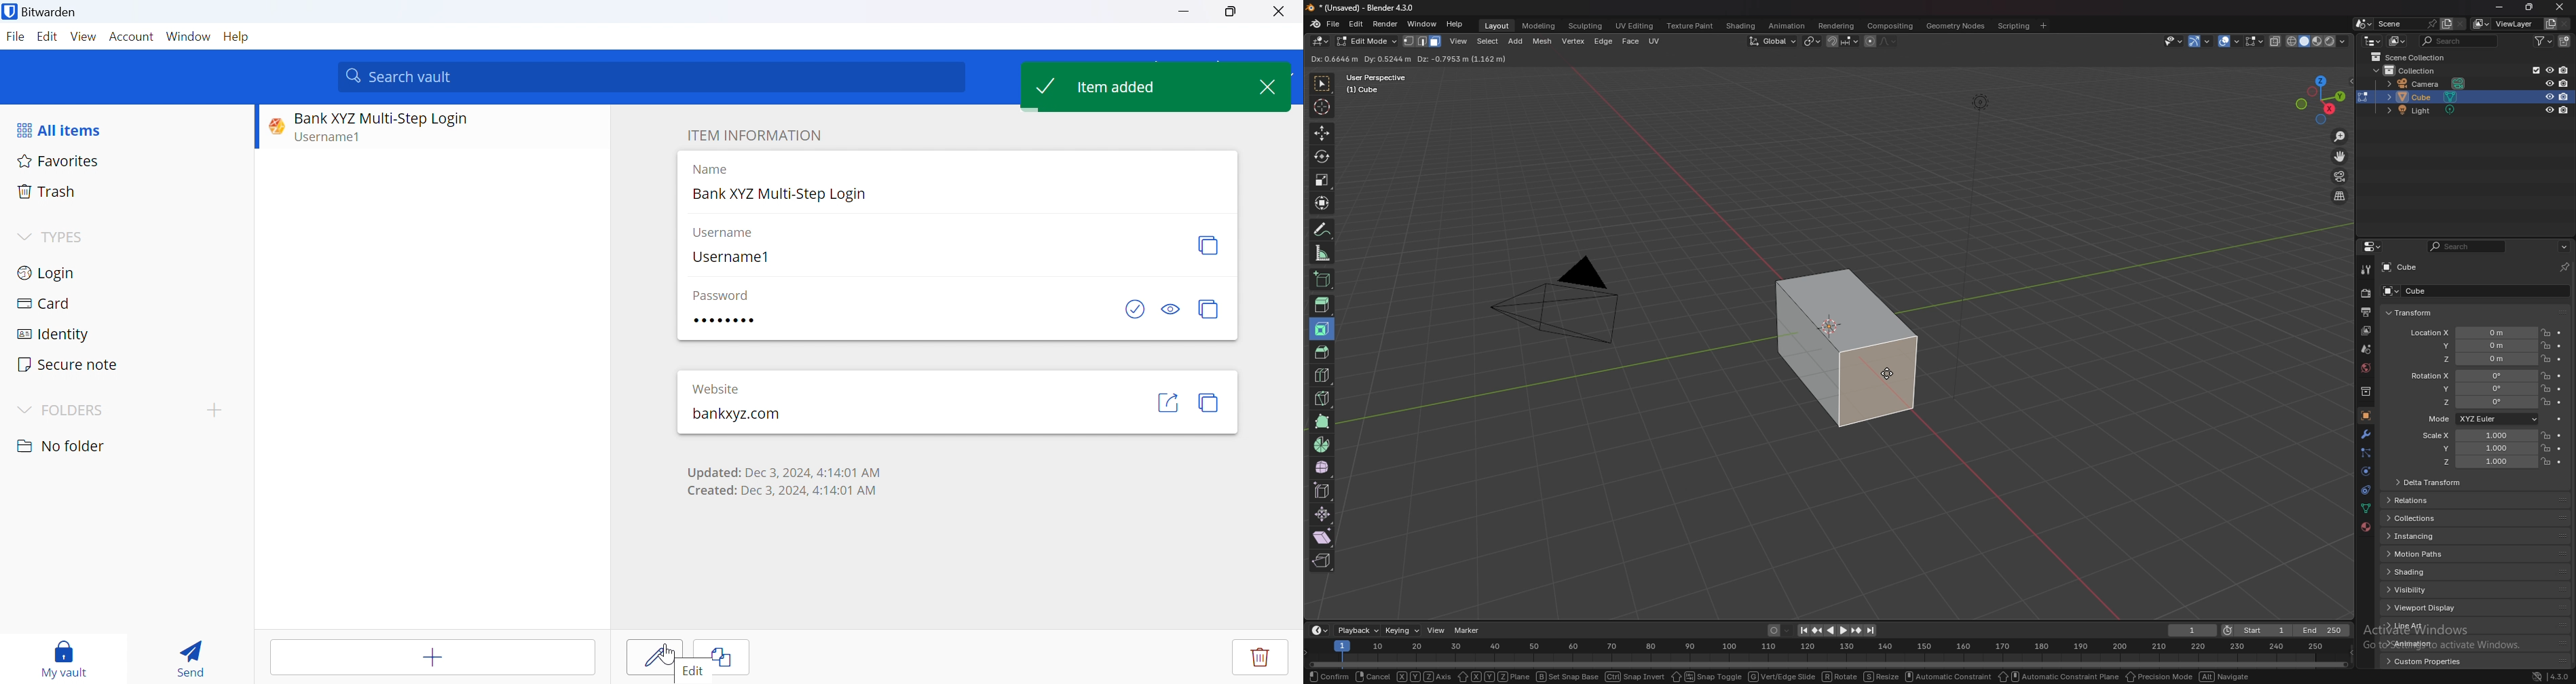  Describe the element at coordinates (2230, 41) in the screenshot. I see `show overlays` at that location.